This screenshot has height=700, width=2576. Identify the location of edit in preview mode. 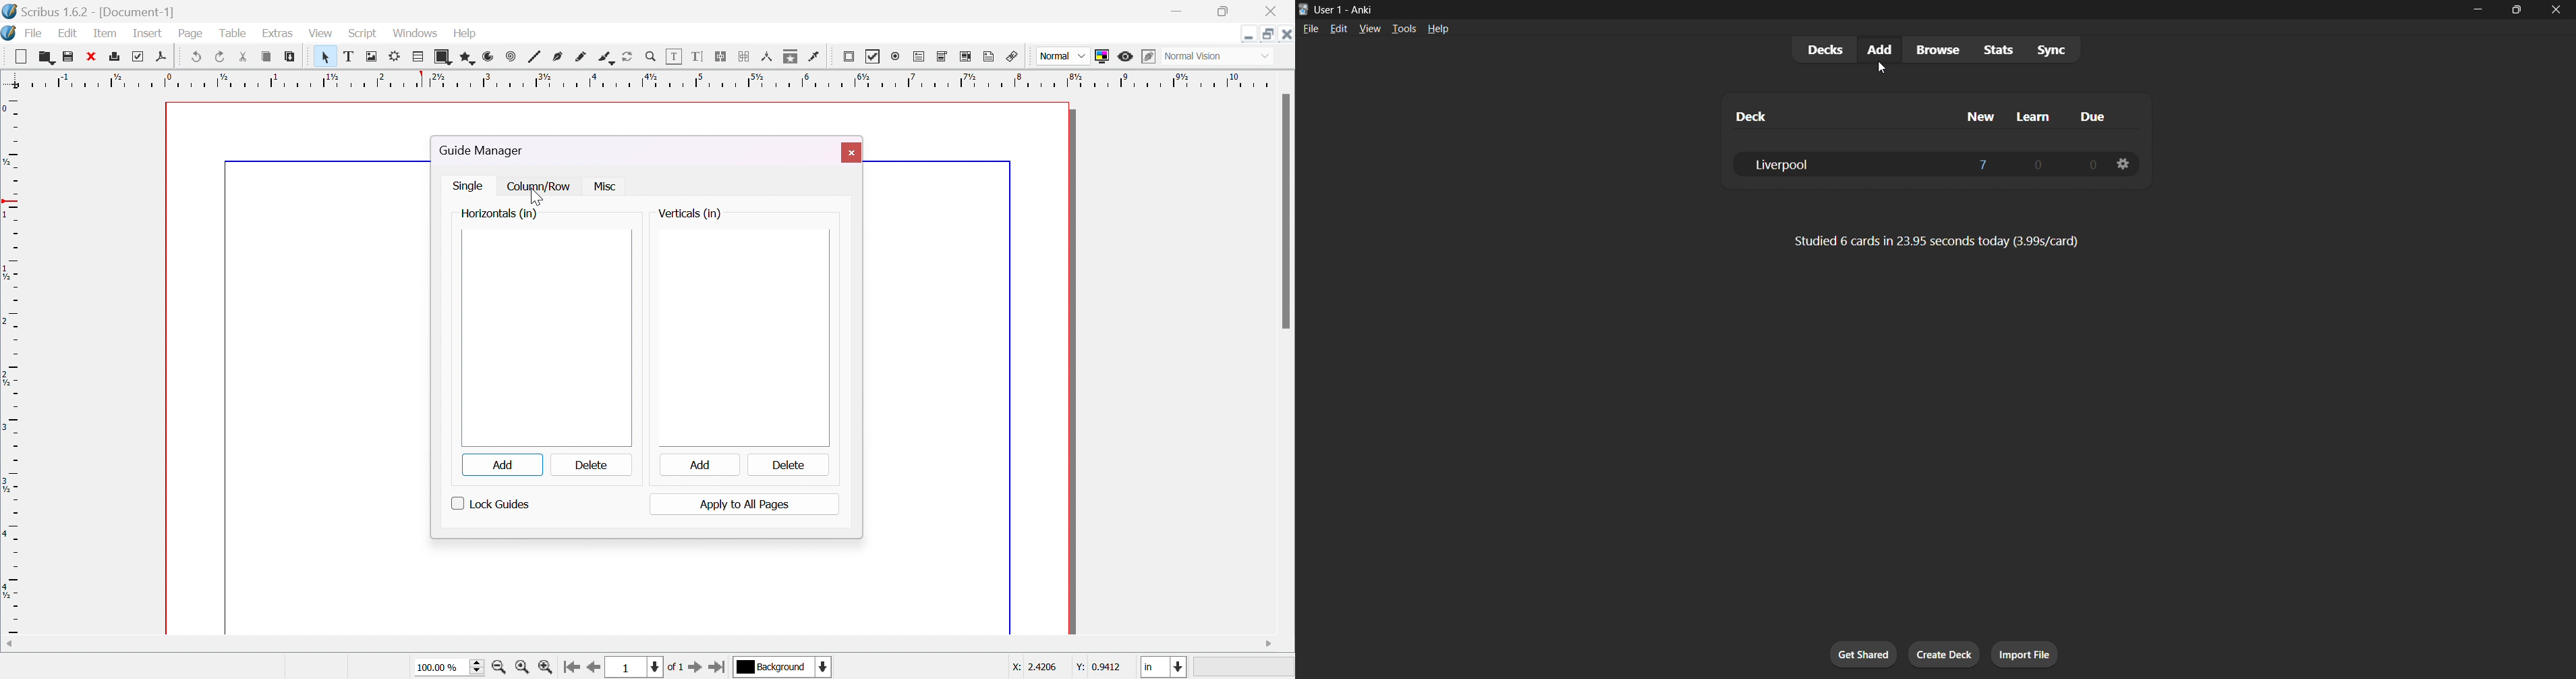
(1149, 56).